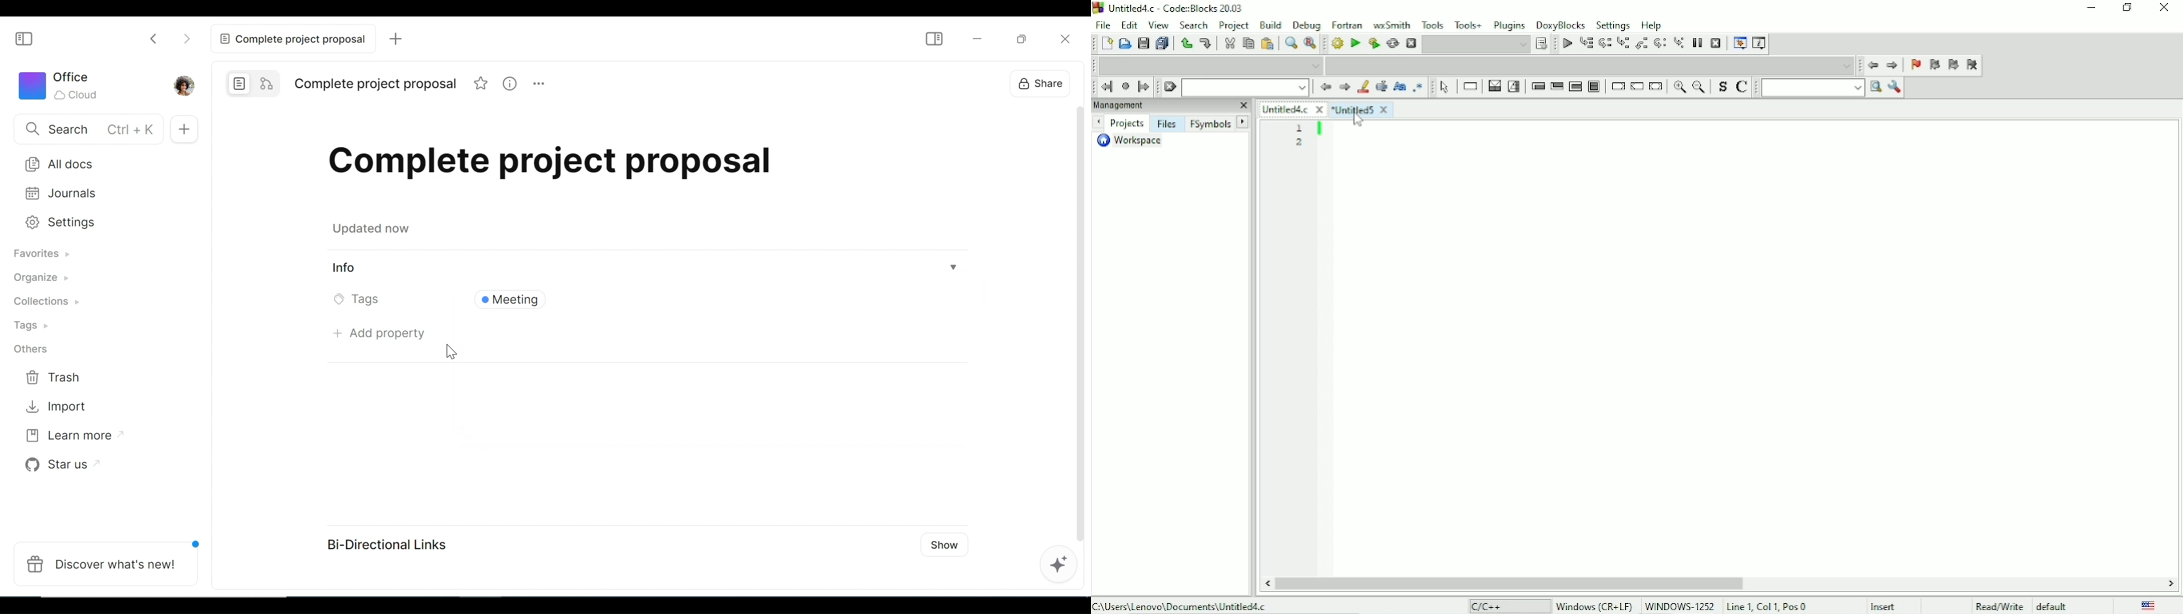 The width and height of the screenshot is (2184, 616). Describe the element at coordinates (1360, 120) in the screenshot. I see `Cursor` at that location.